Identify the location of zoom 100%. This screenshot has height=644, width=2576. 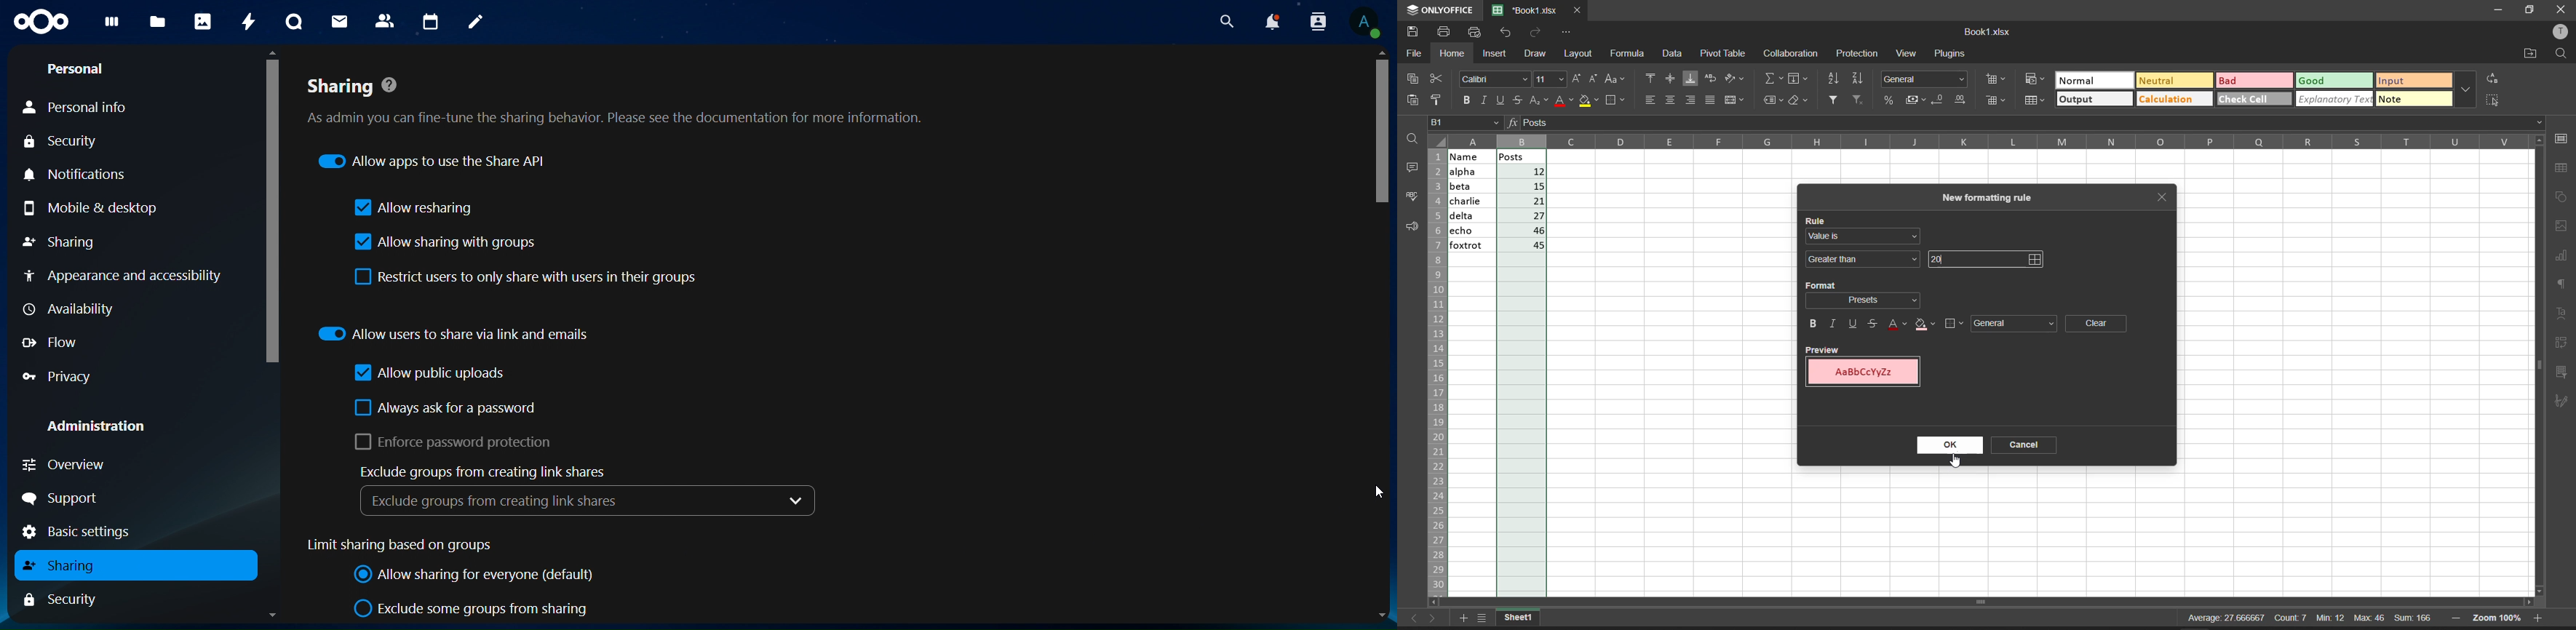
(2502, 618).